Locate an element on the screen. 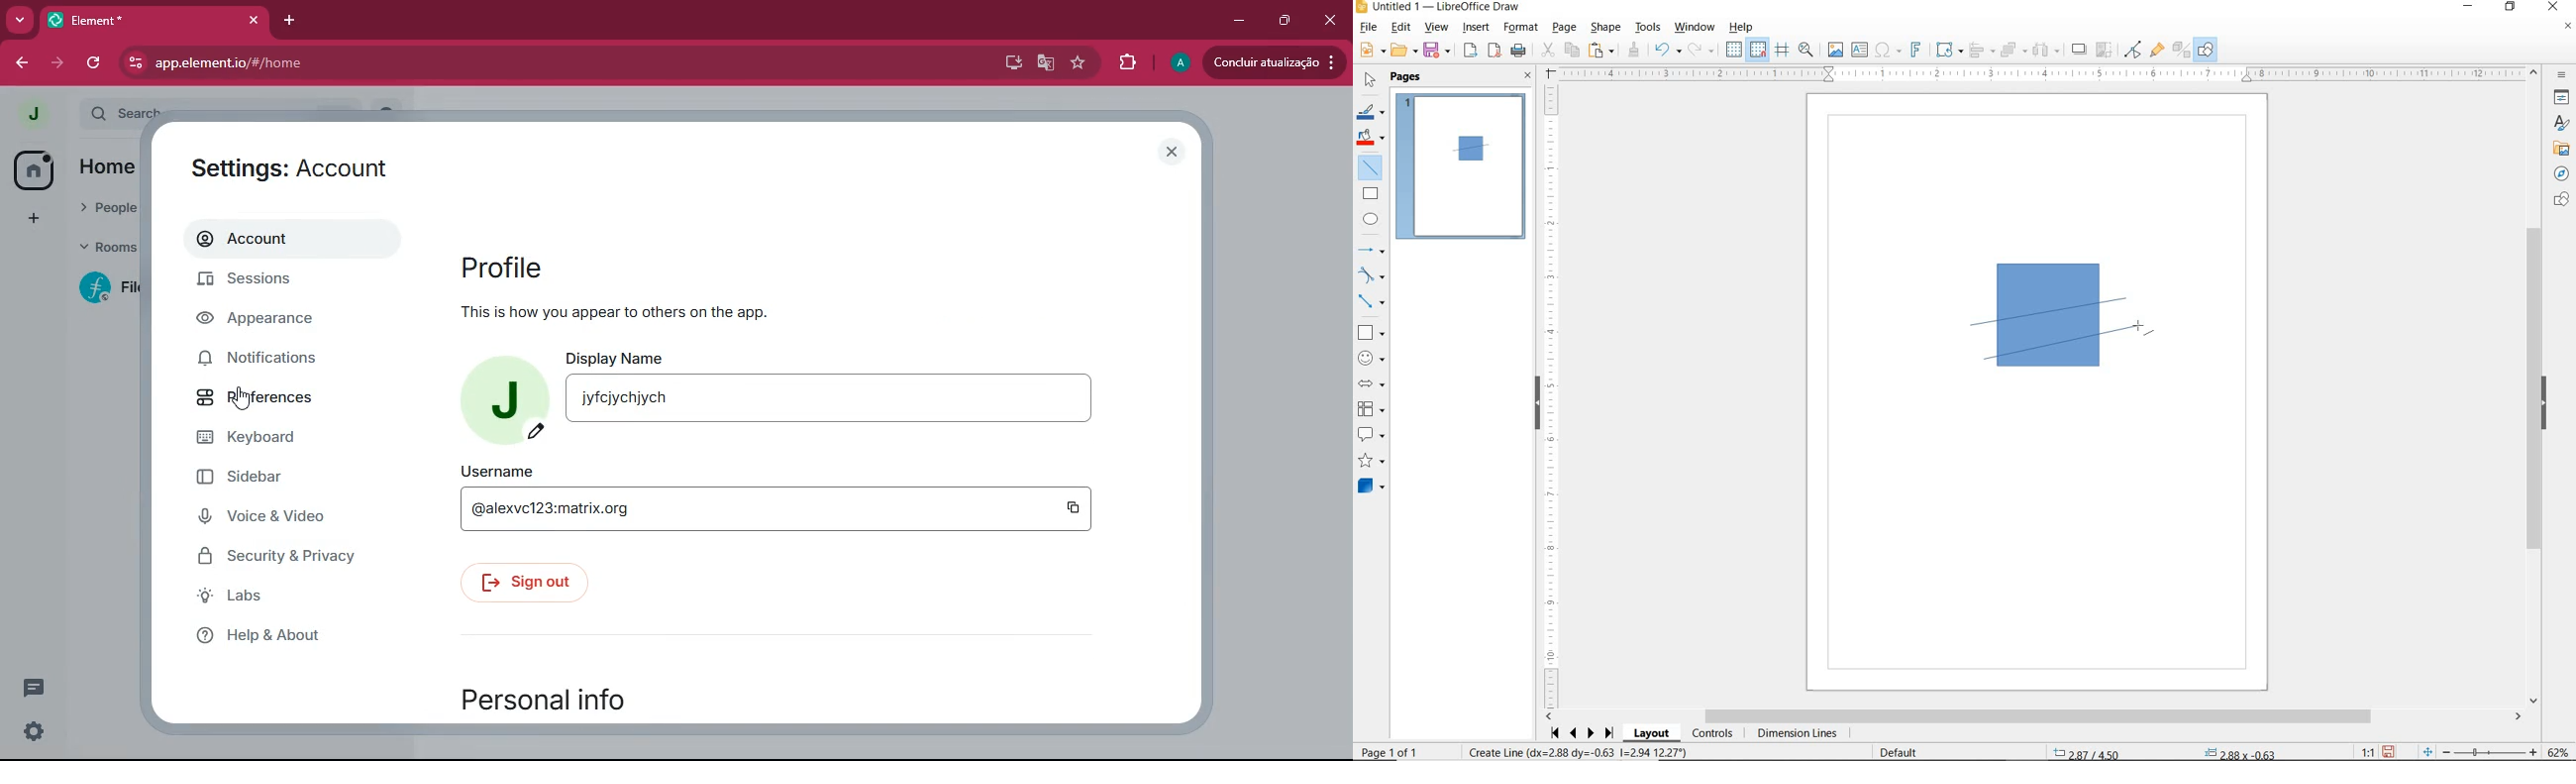  STANDARD SELECTION is located at coordinates (2164, 750).